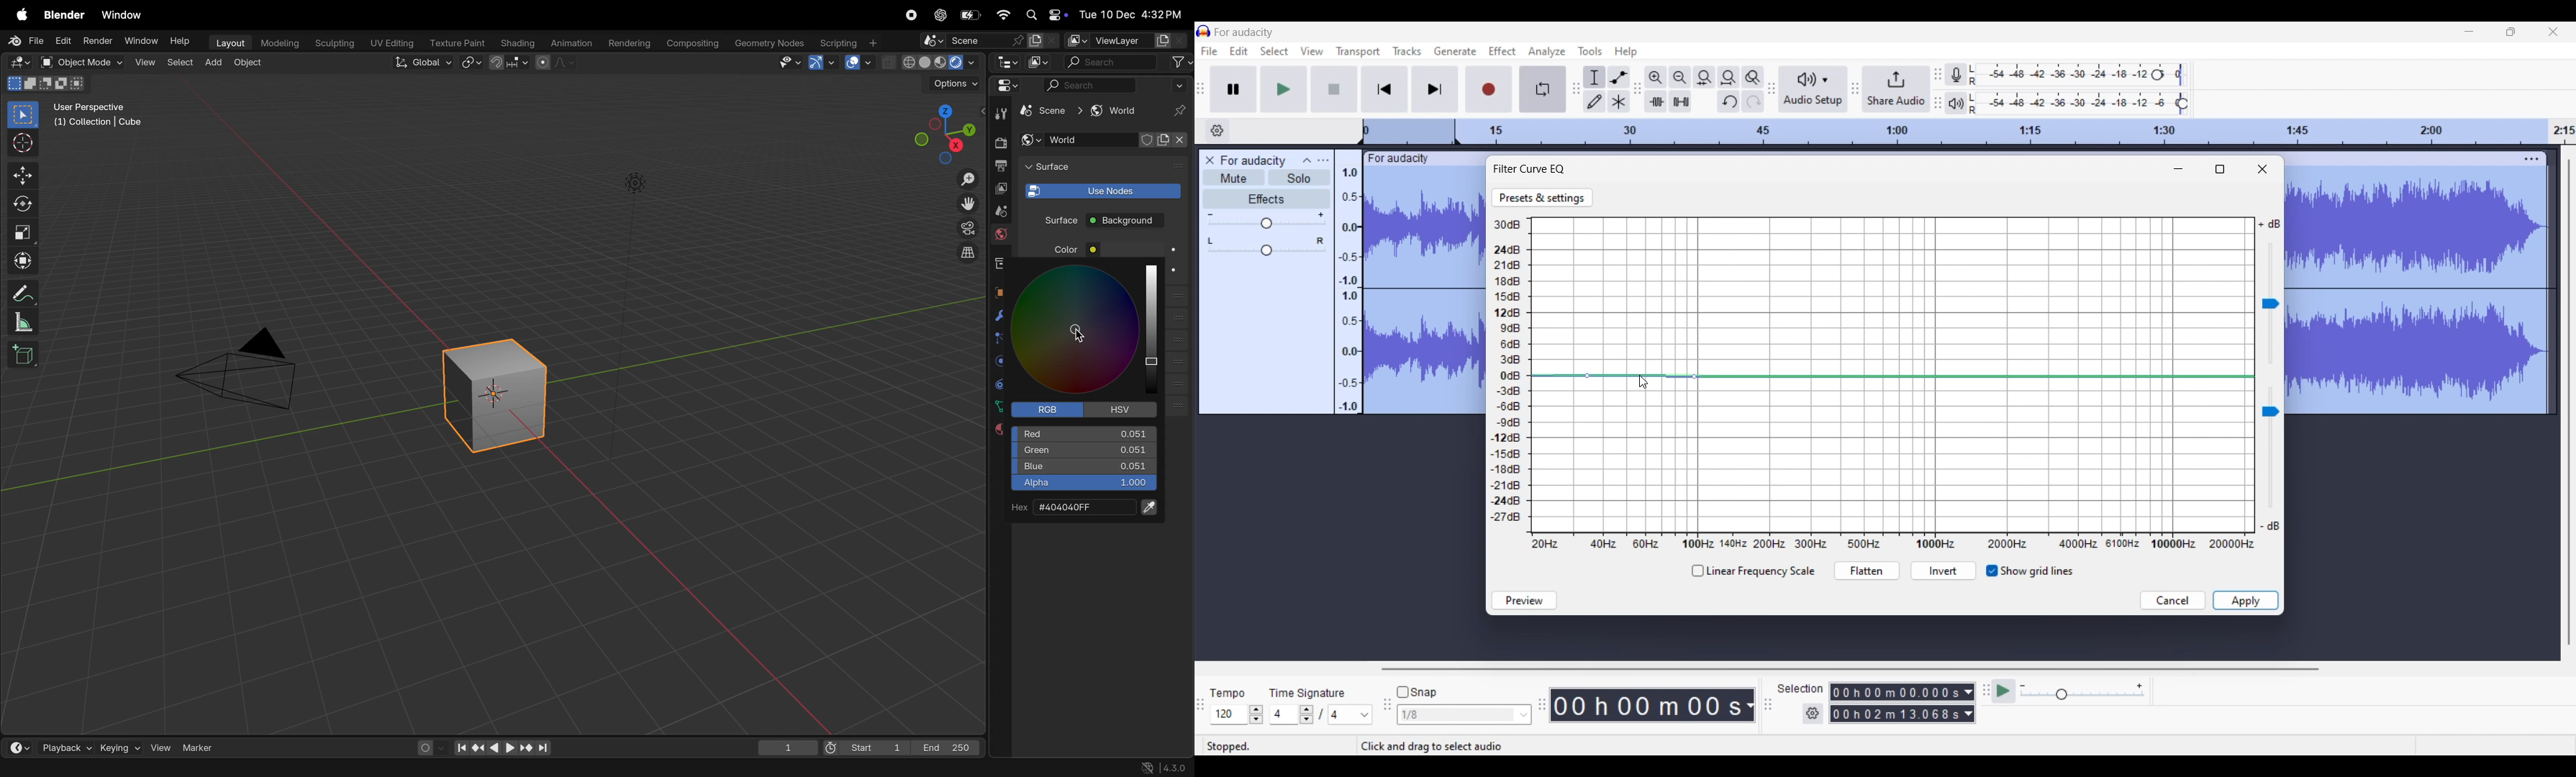 This screenshot has width=2576, height=784. I want to click on Help menu, so click(1625, 52).